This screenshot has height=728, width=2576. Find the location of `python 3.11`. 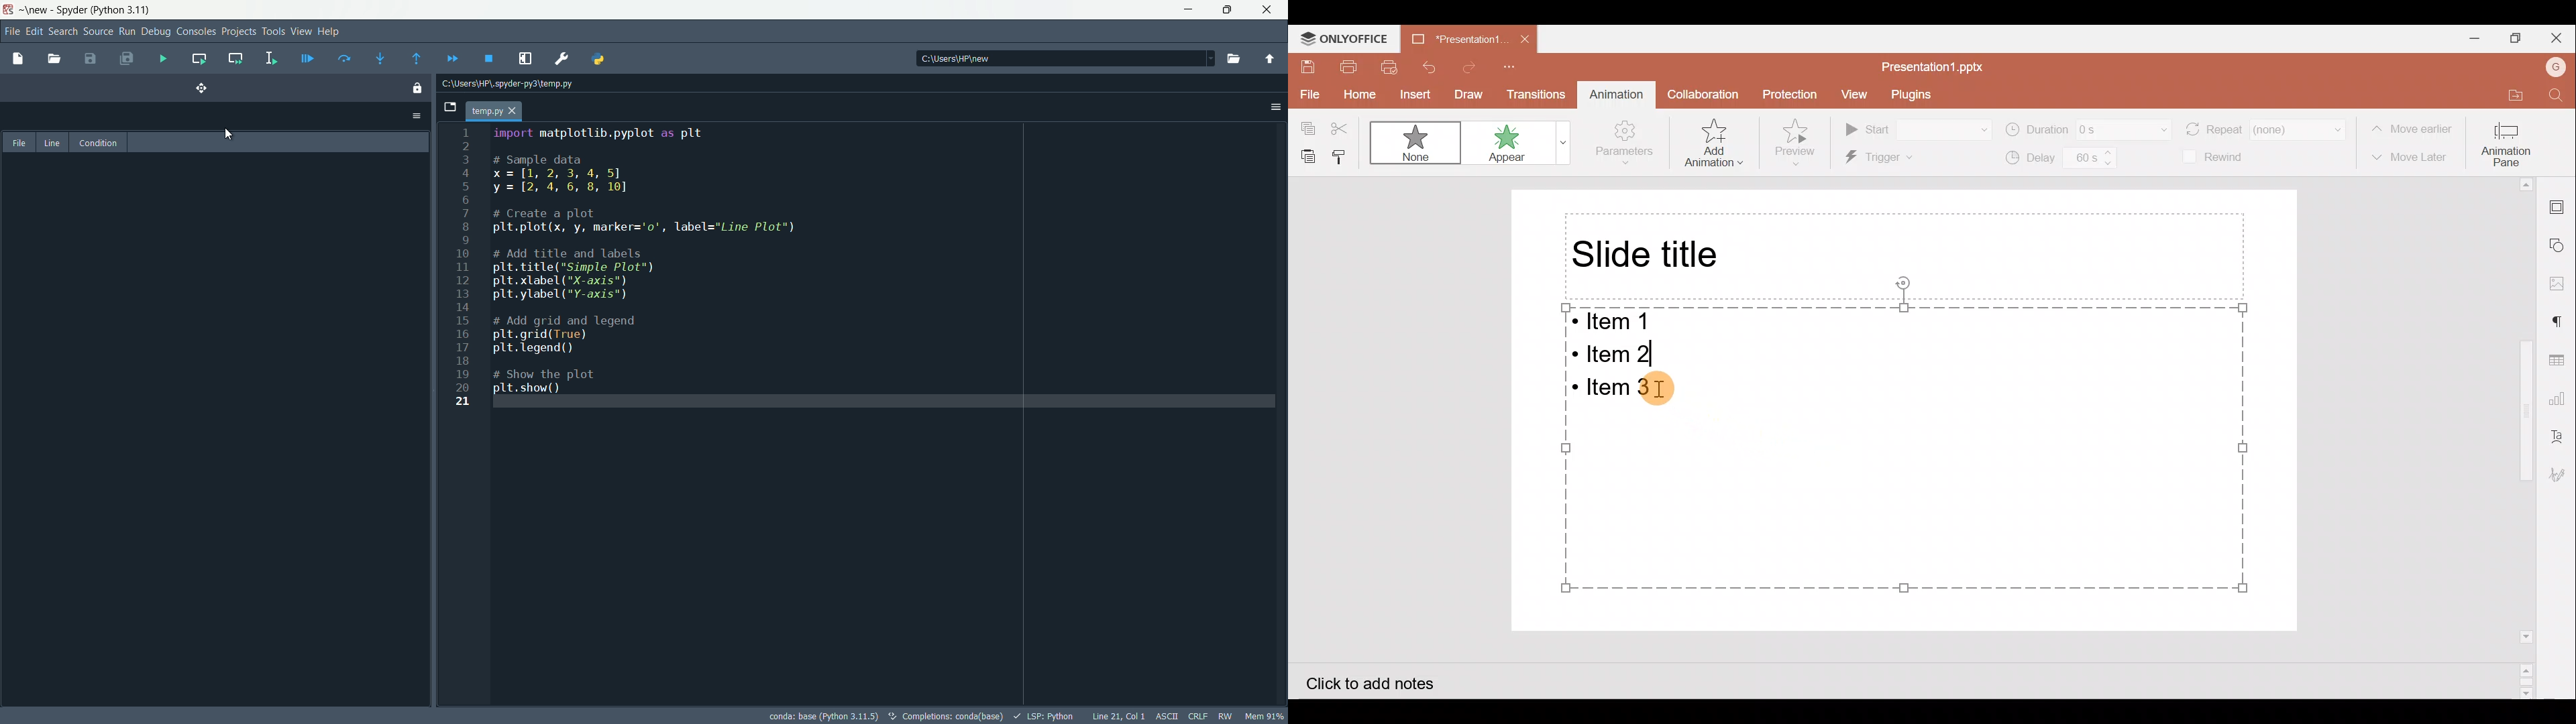

python 3.11 is located at coordinates (123, 9).